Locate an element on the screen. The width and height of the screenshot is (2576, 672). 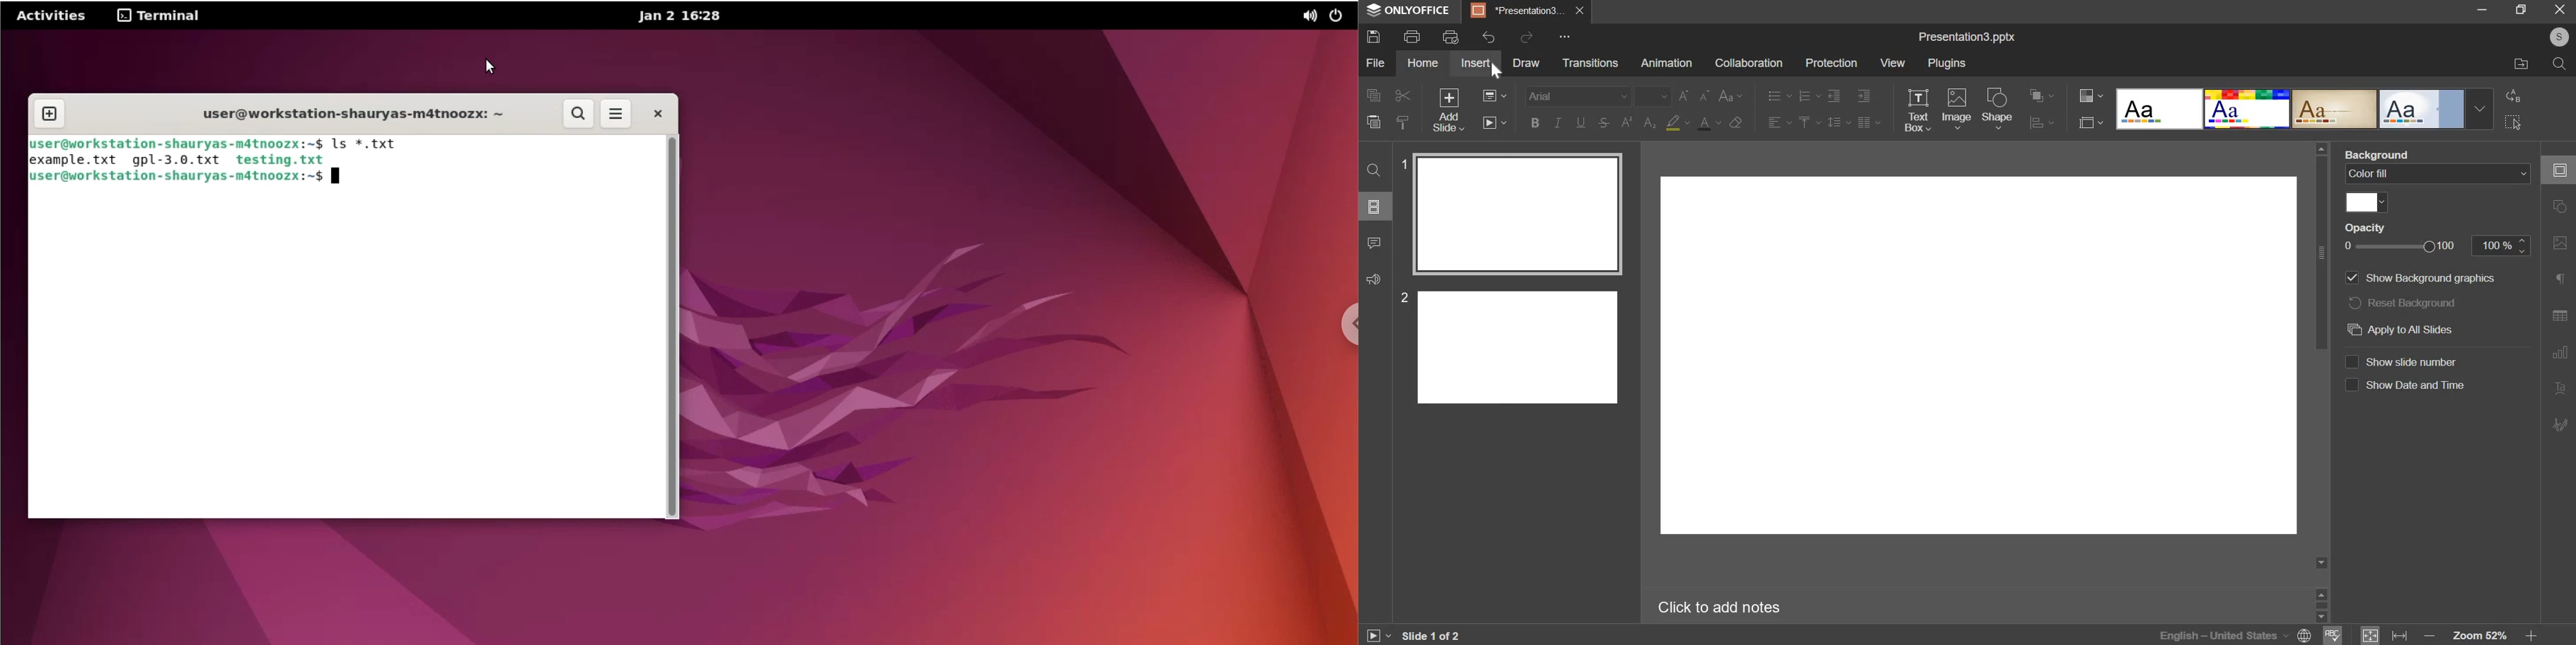
paste is located at coordinates (1404, 121).